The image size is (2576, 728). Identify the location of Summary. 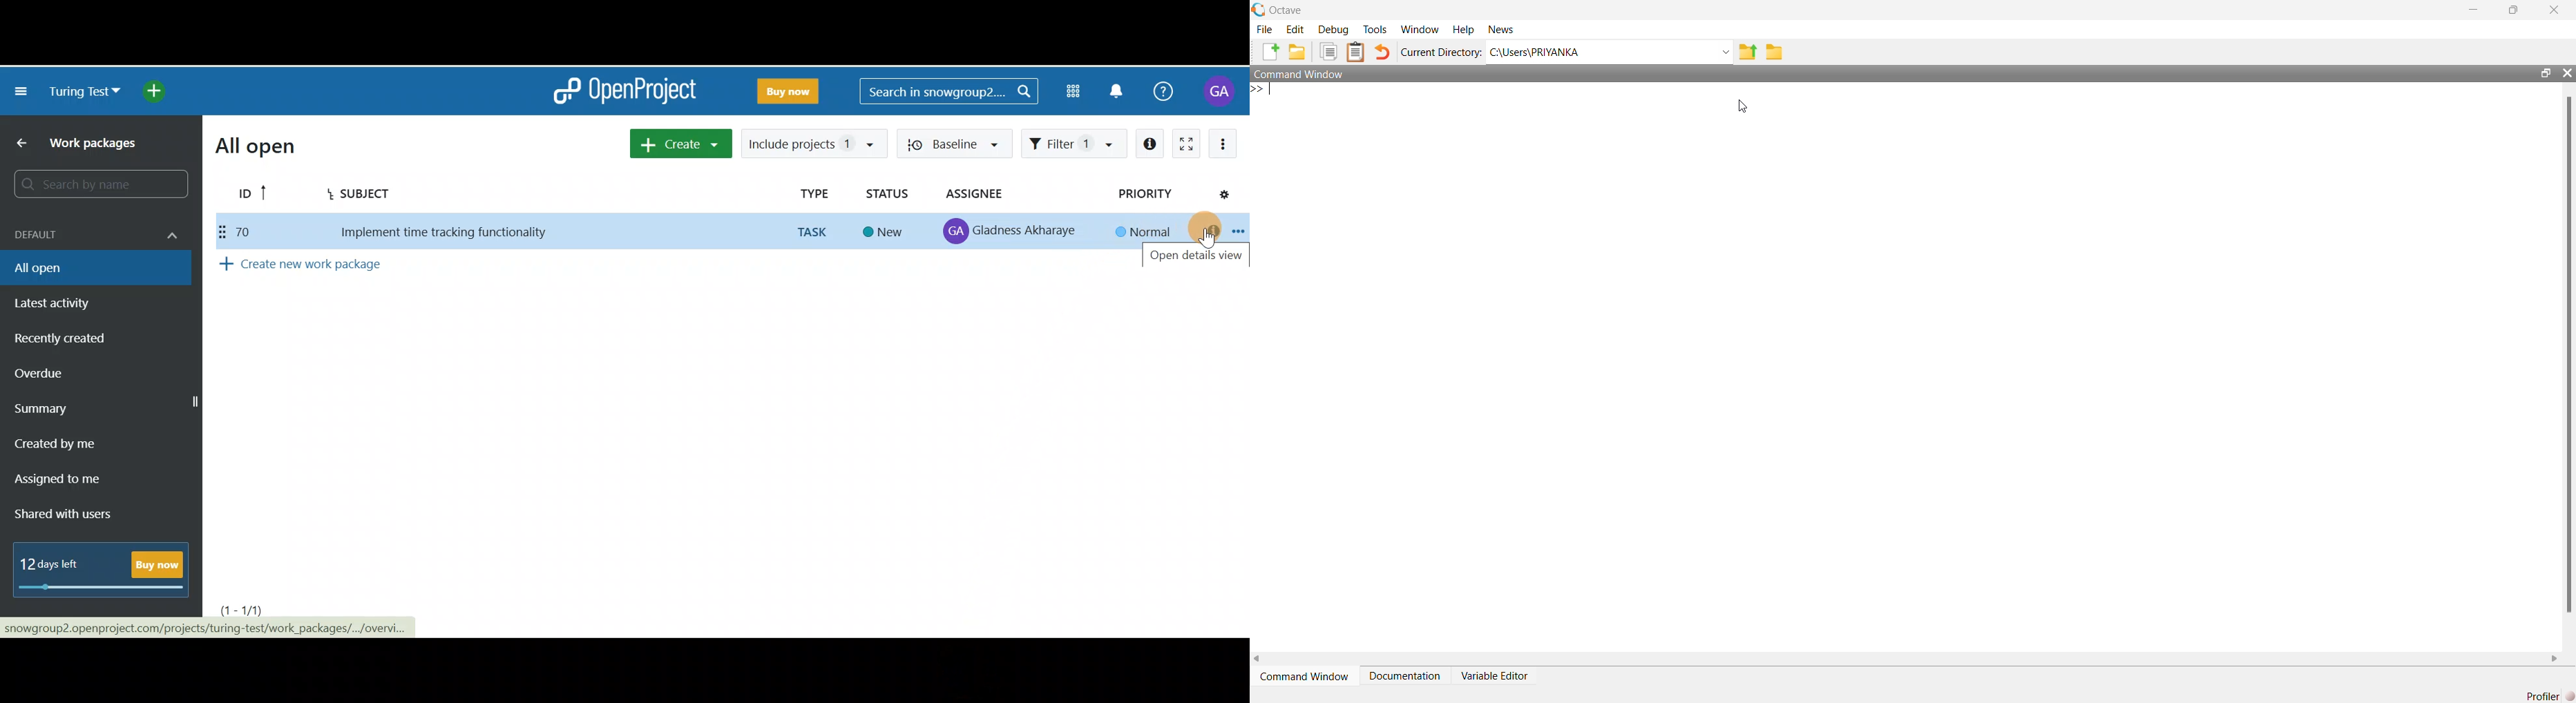
(104, 411).